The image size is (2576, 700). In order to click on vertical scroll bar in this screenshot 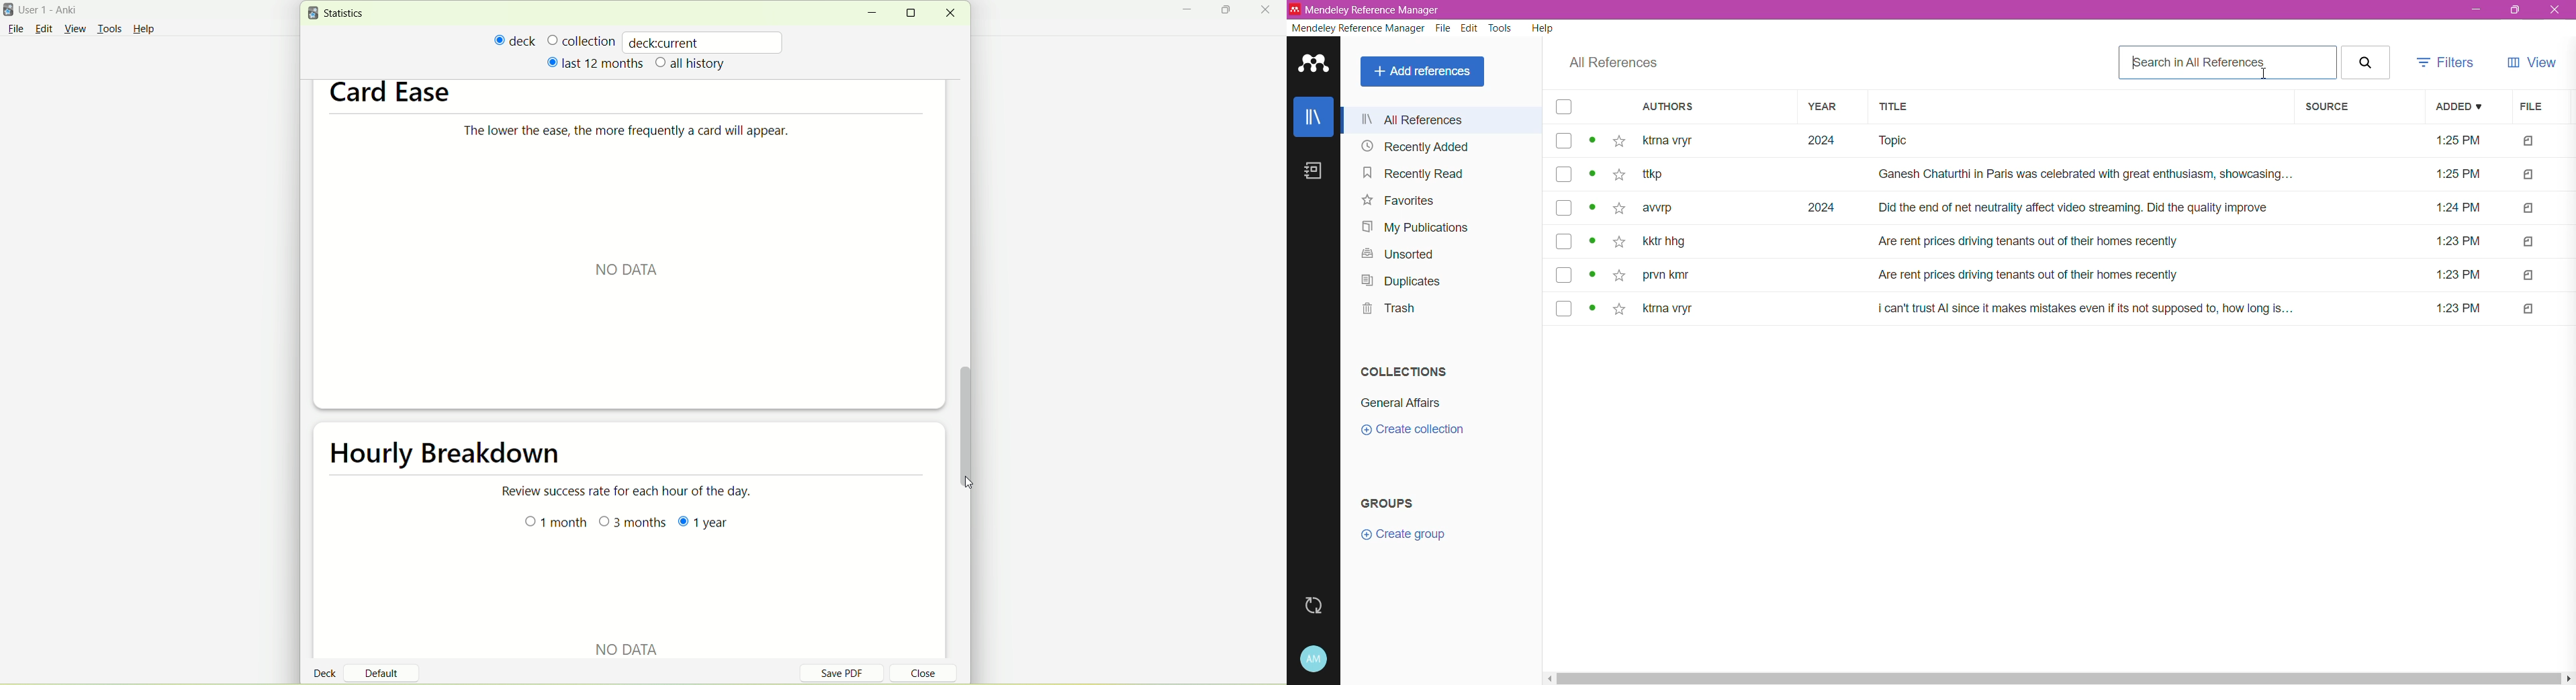, I will do `click(966, 418)`.